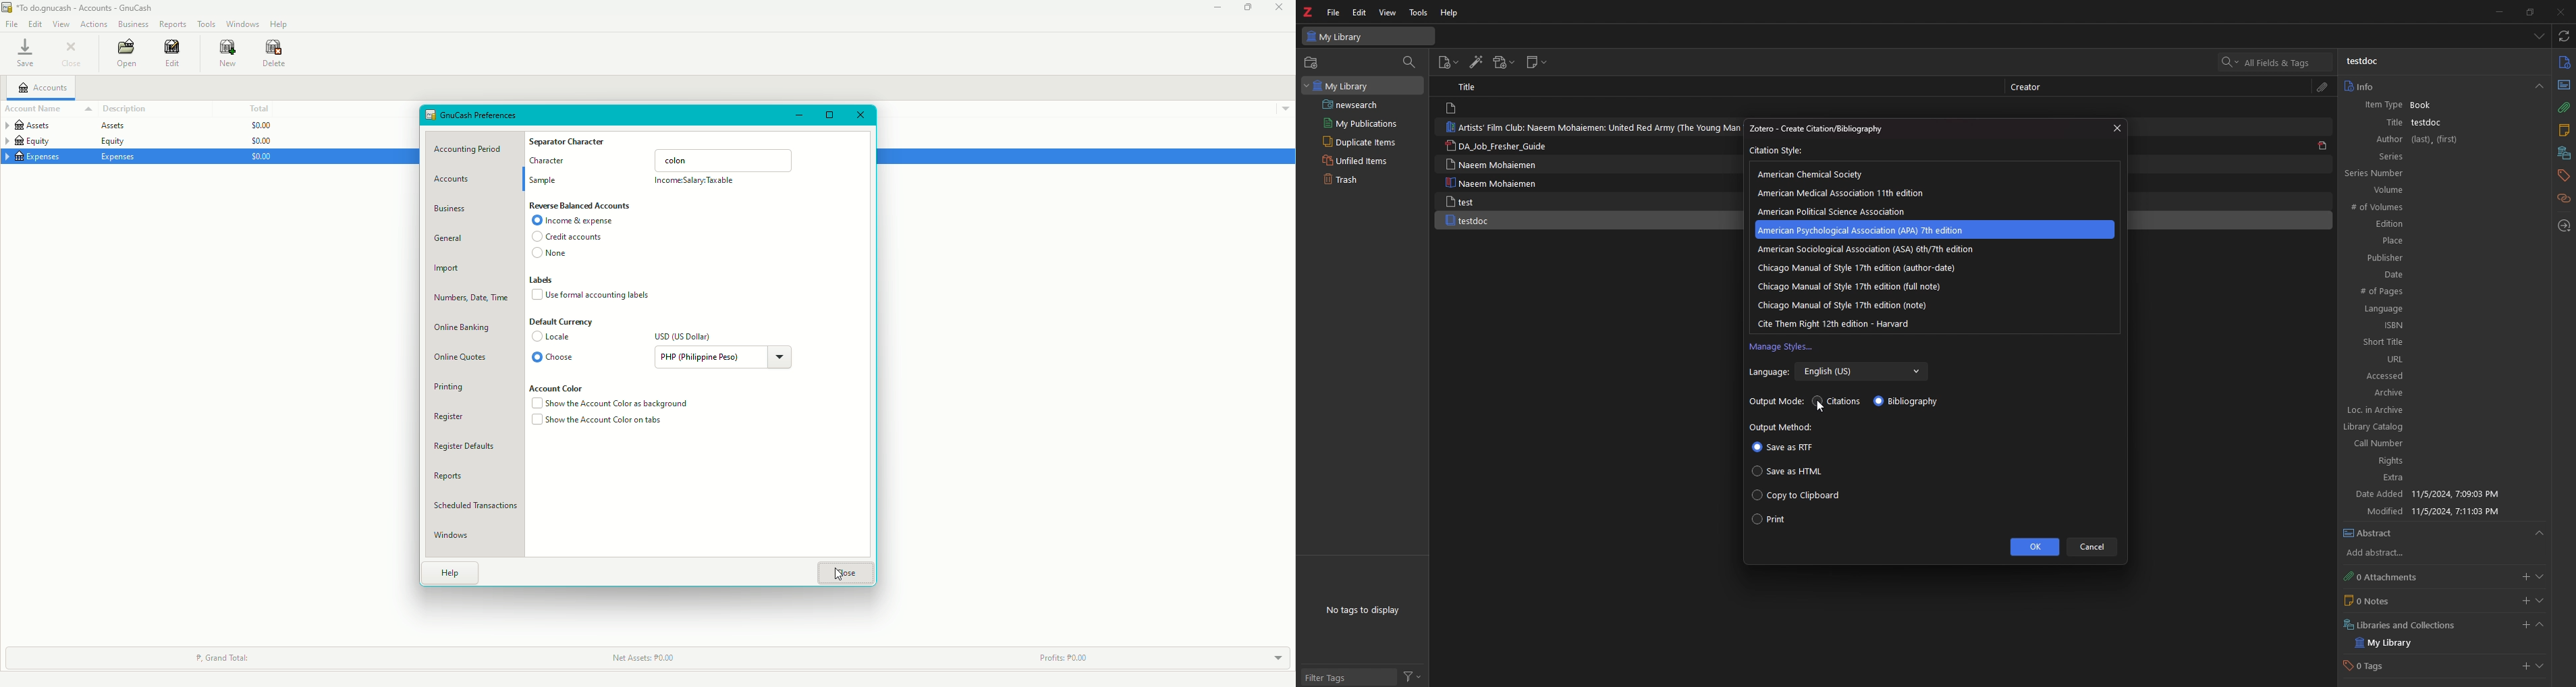 The image size is (2576, 700). I want to click on Delete, so click(275, 55).